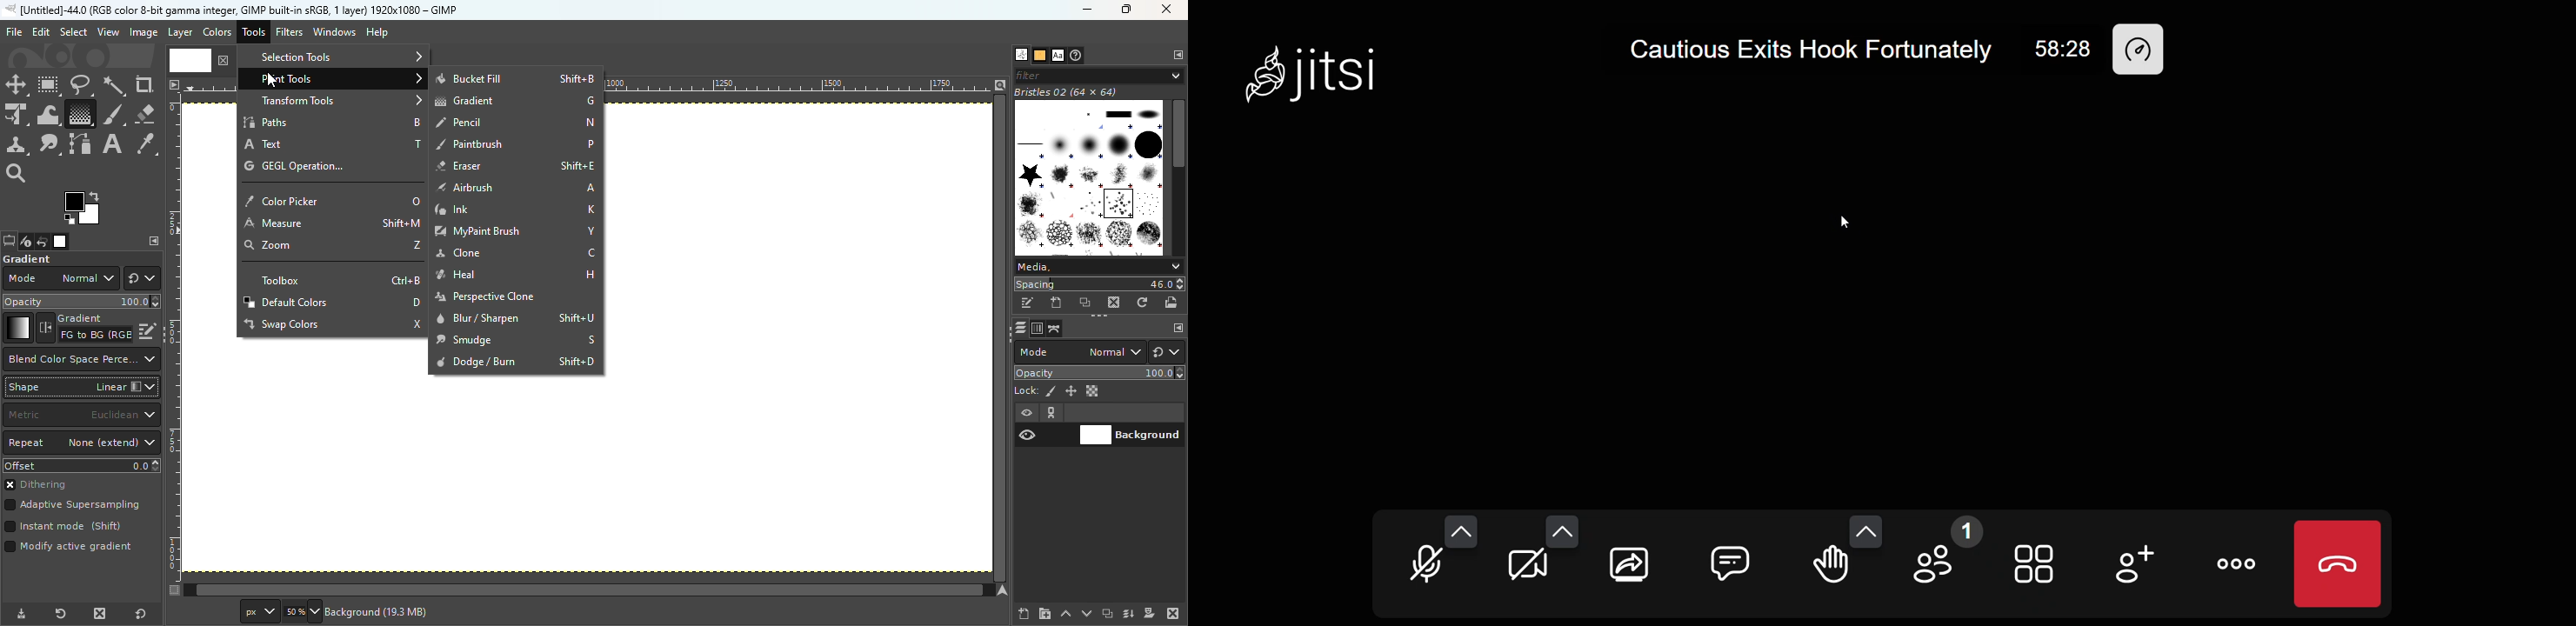  Describe the element at coordinates (17, 85) in the screenshot. I see `Move tool` at that location.